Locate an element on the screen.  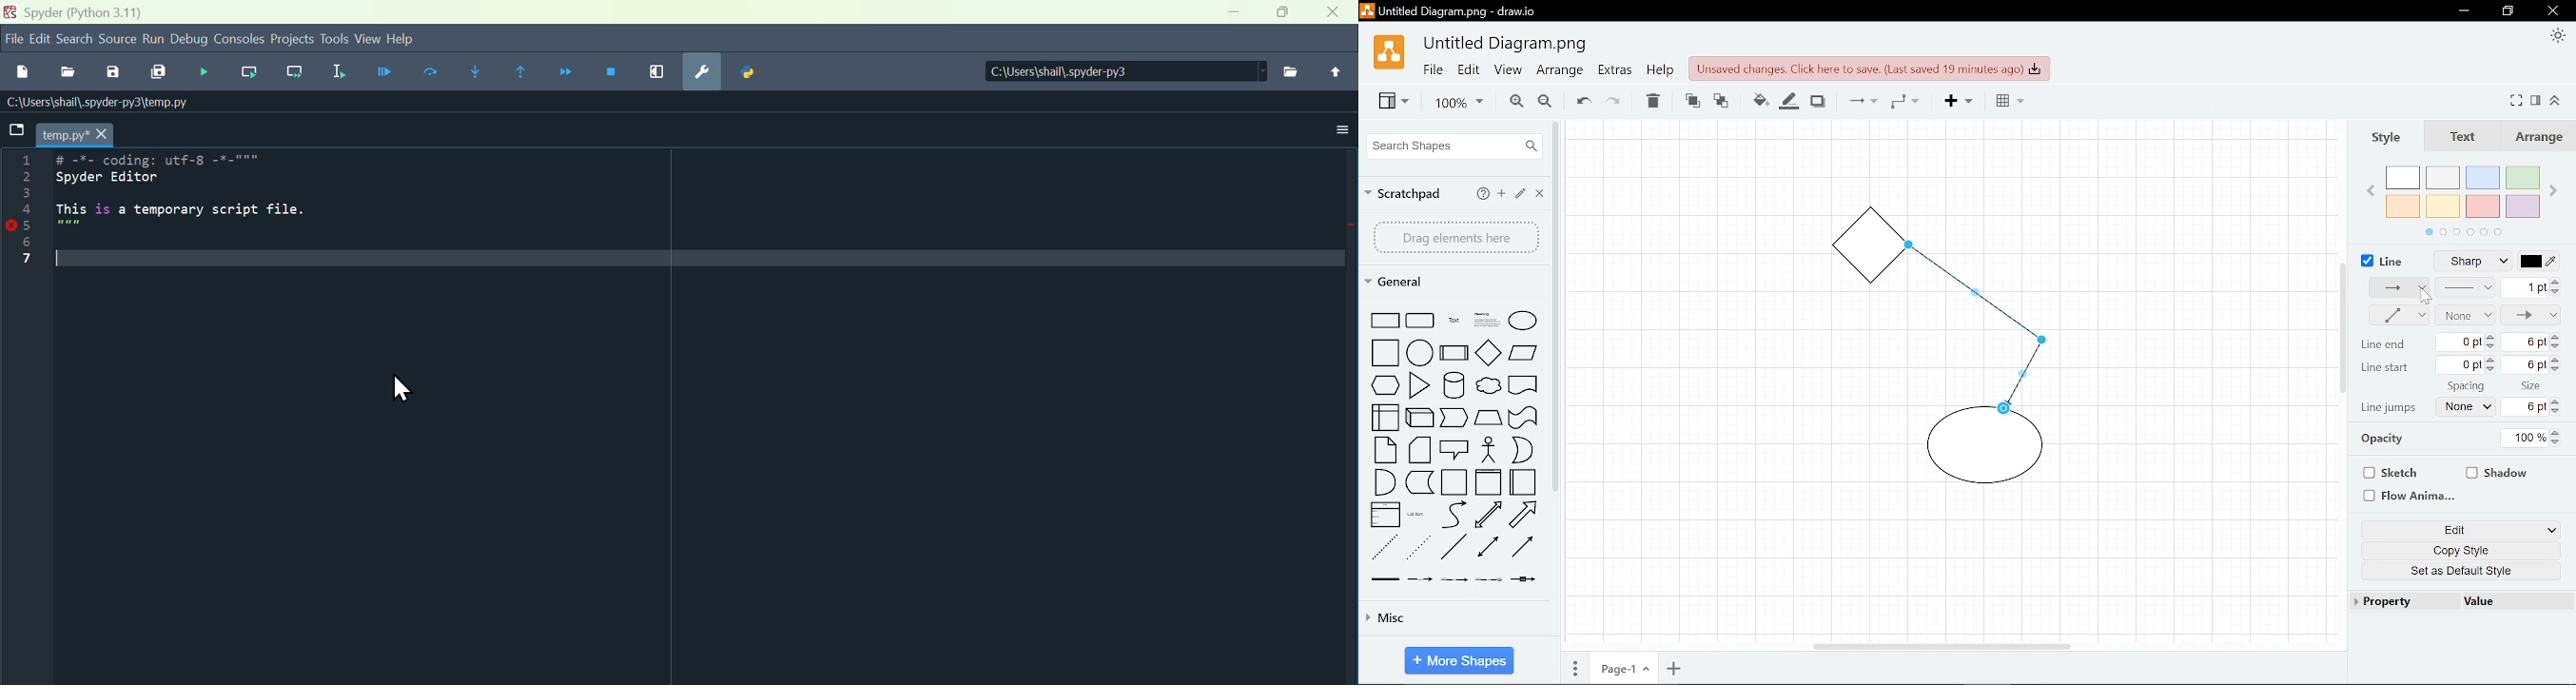
Zoom is located at coordinates (1452, 103).